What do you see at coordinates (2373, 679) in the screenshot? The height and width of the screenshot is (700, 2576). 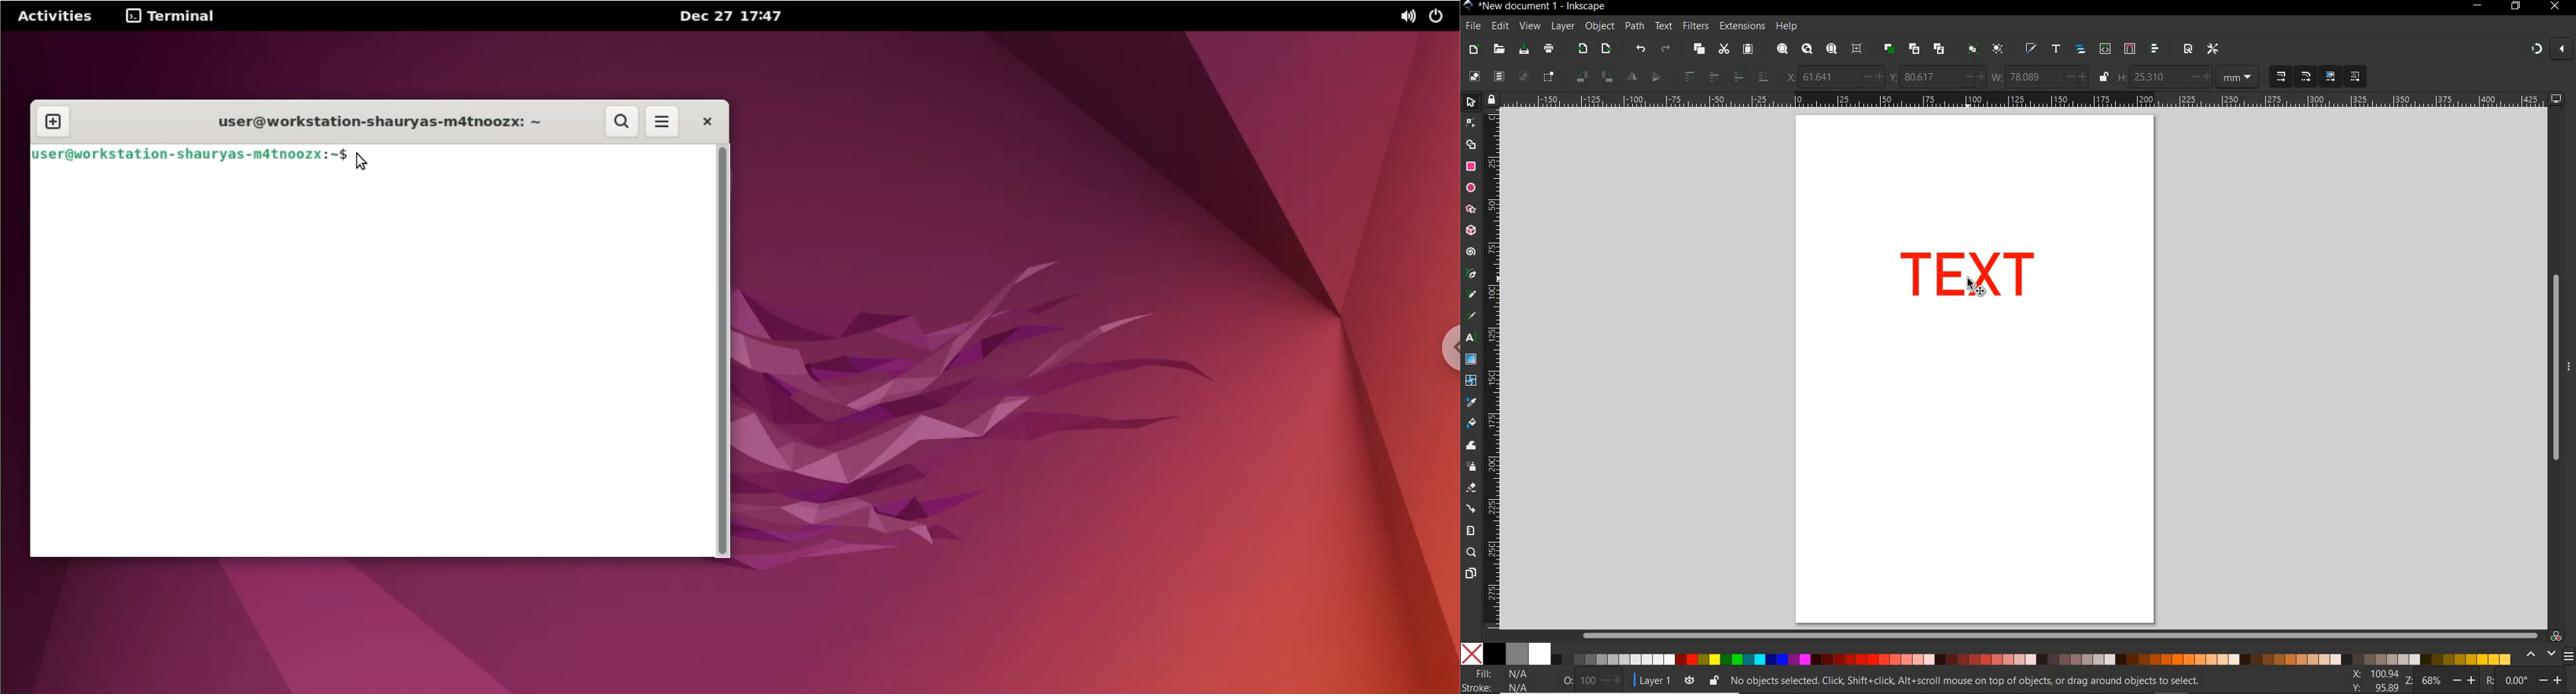 I see `cursor coordintes` at bounding box center [2373, 679].